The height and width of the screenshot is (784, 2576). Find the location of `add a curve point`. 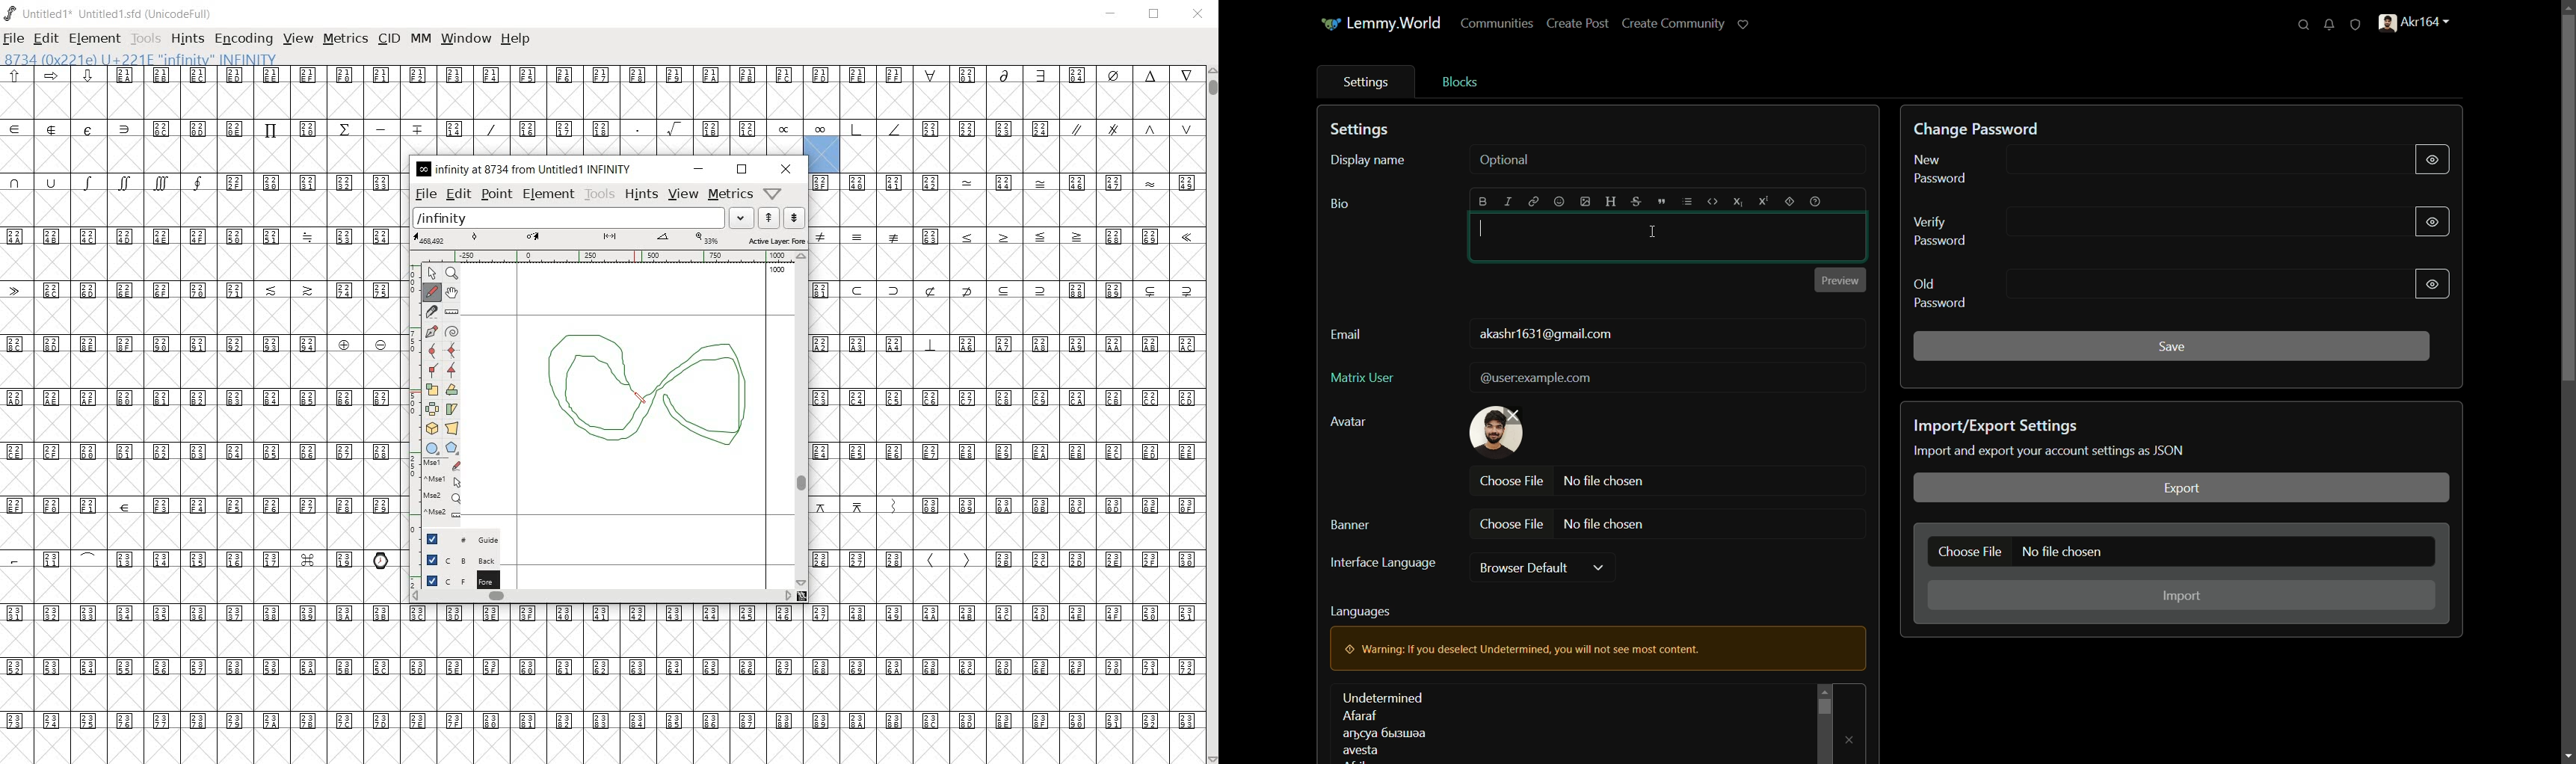

add a curve point is located at coordinates (432, 351).